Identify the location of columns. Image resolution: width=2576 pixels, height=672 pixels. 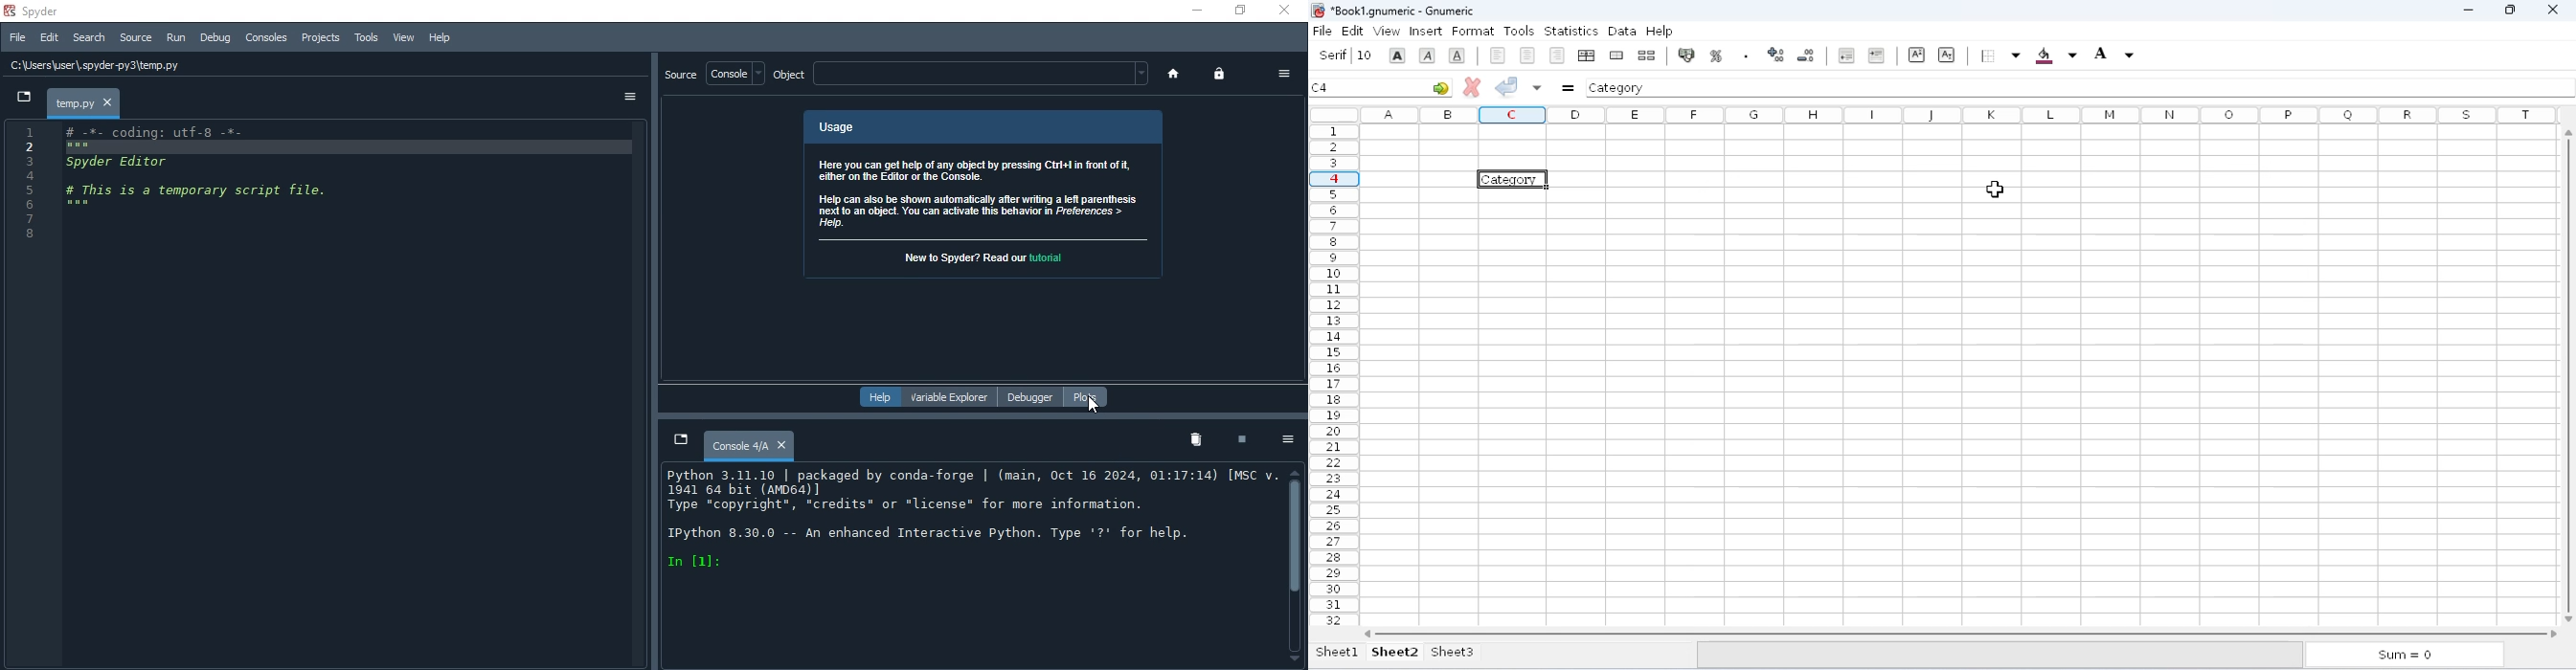
(1963, 114).